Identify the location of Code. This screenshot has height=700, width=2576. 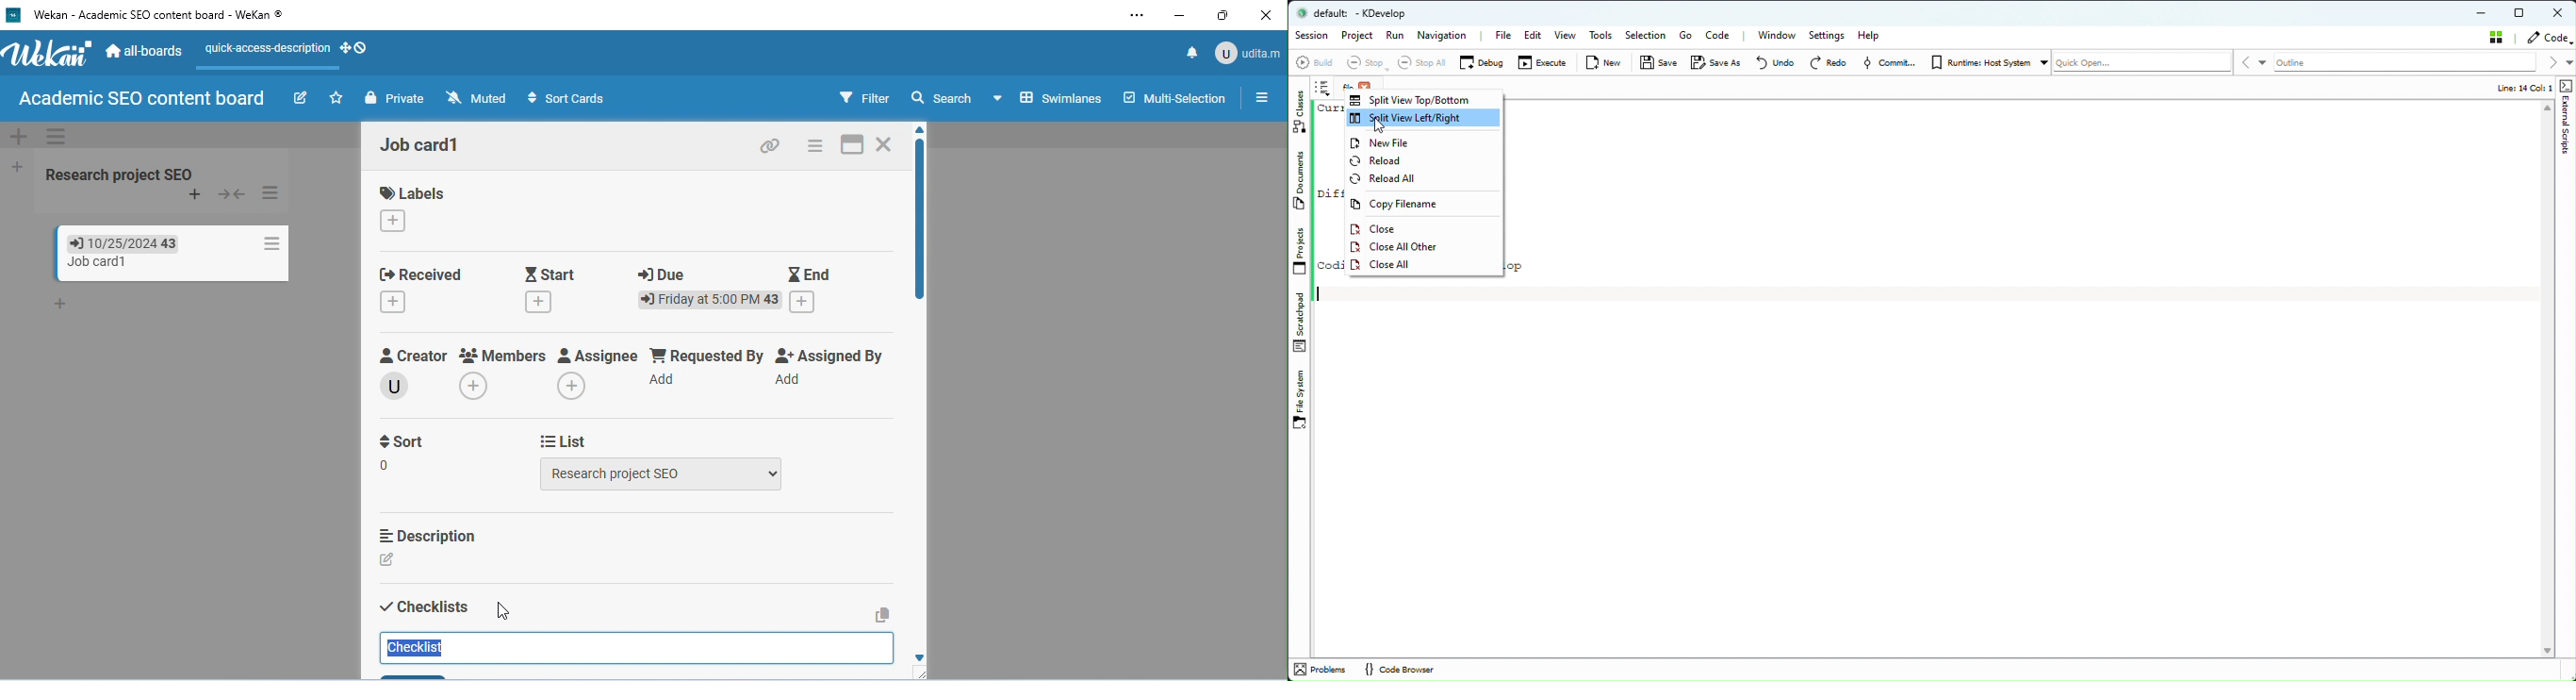
(1718, 35).